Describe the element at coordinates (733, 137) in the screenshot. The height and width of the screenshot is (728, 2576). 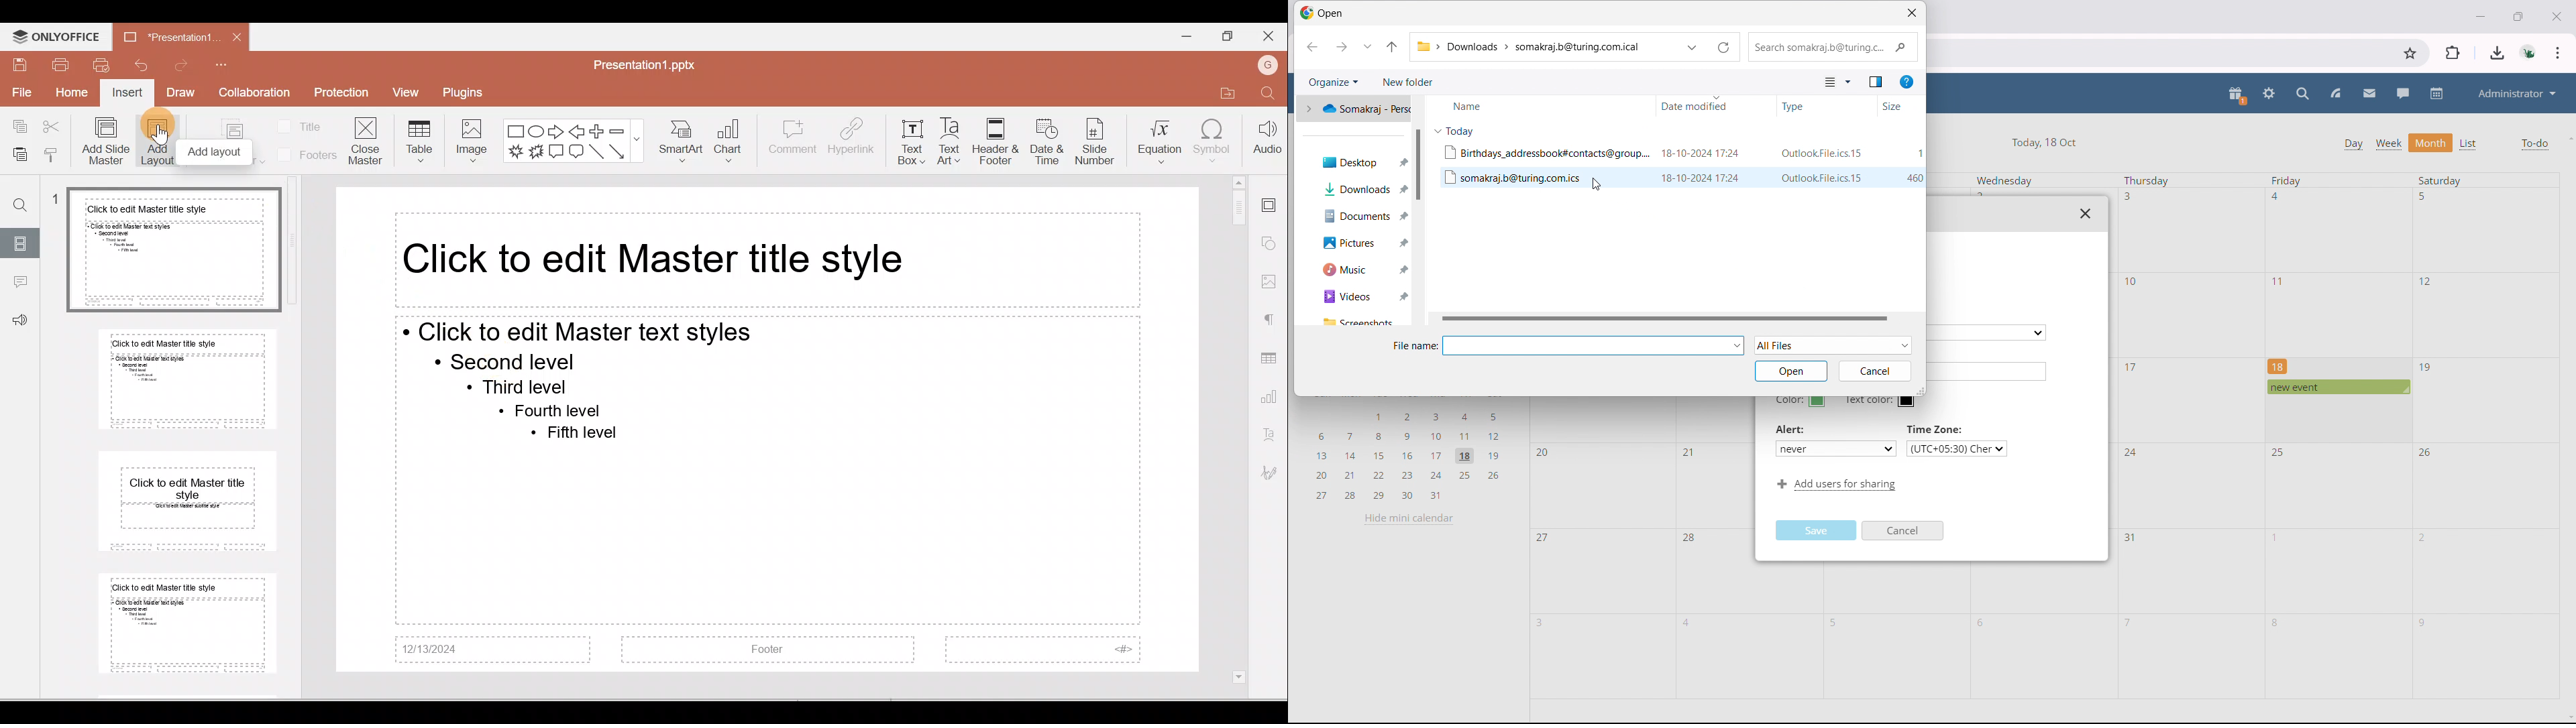
I see `Chart` at that location.